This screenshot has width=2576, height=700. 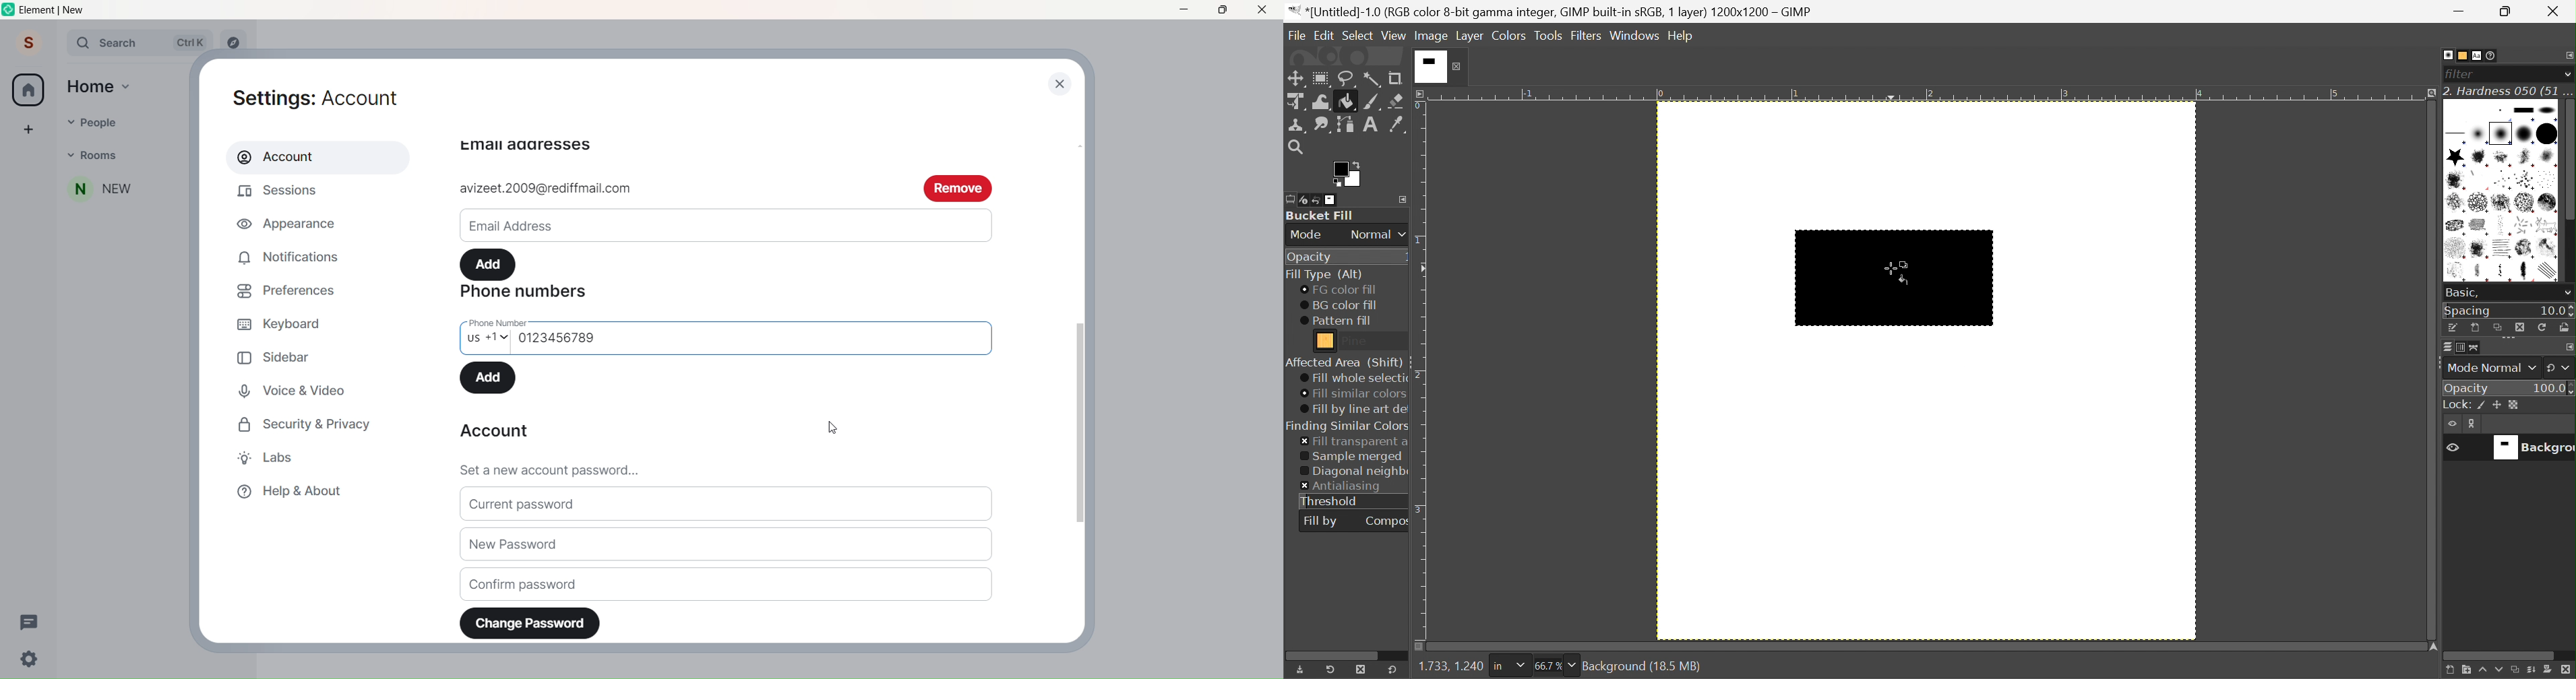 I want to click on Fill similar colors, so click(x=1352, y=394).